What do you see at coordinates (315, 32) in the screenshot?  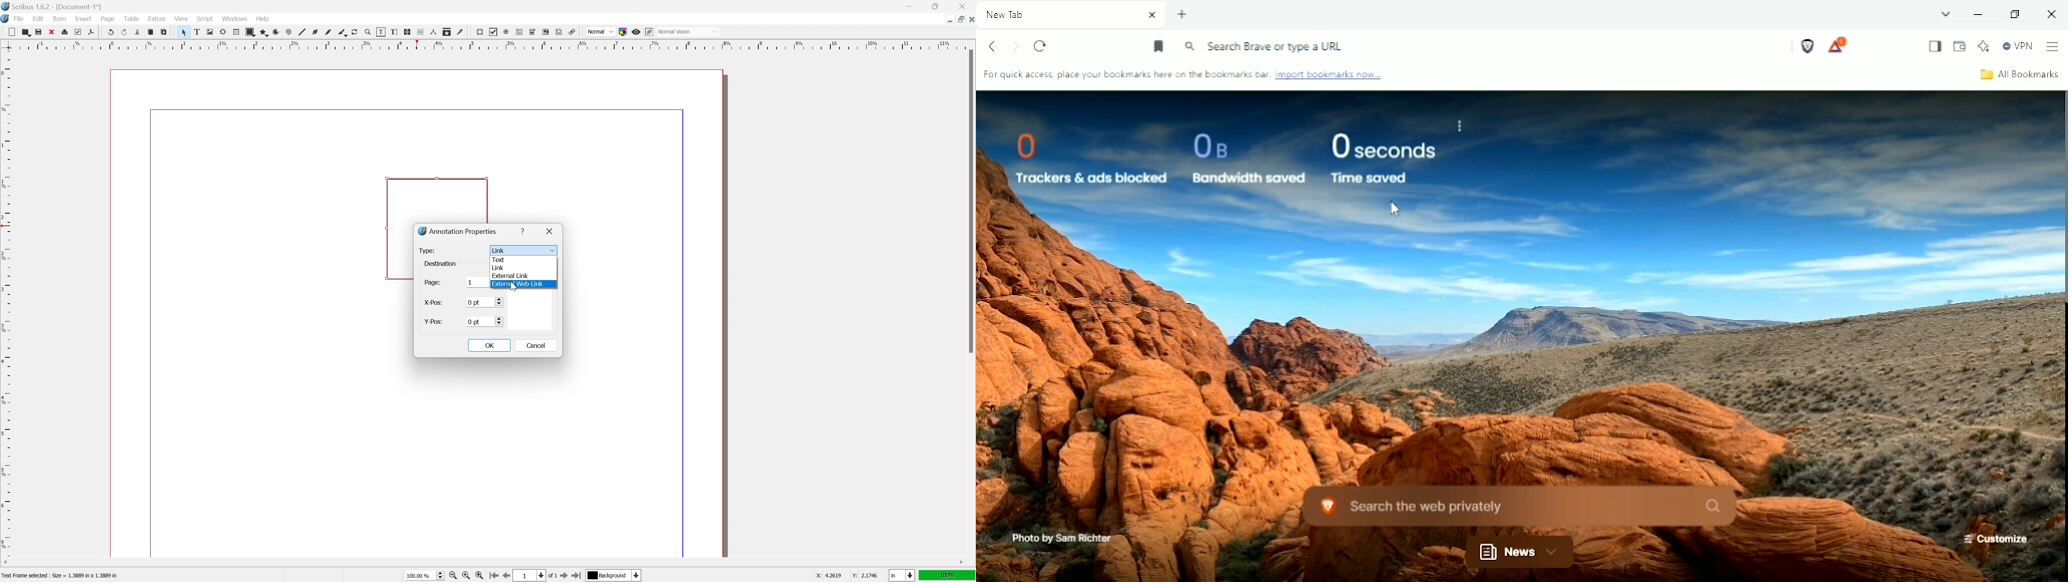 I see `bezier curve` at bounding box center [315, 32].